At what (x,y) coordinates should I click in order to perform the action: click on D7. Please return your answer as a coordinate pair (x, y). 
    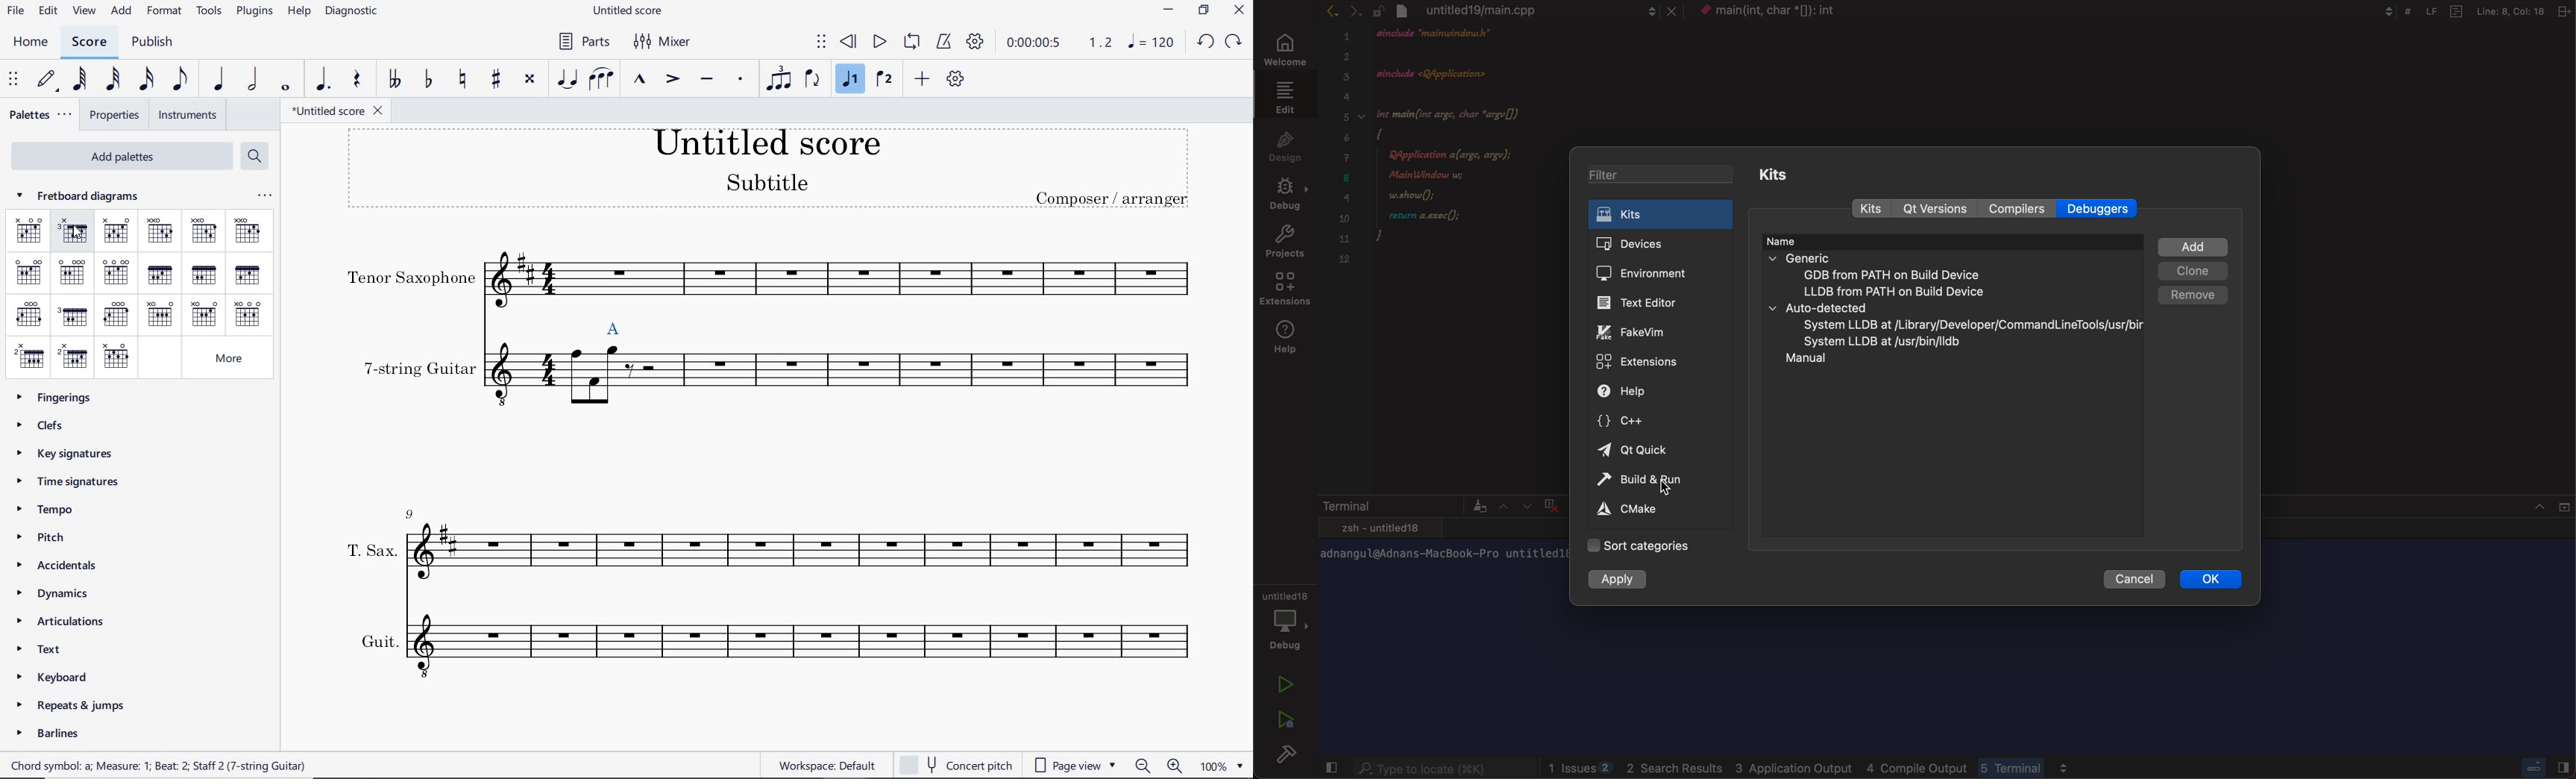
    Looking at the image, I should click on (247, 231).